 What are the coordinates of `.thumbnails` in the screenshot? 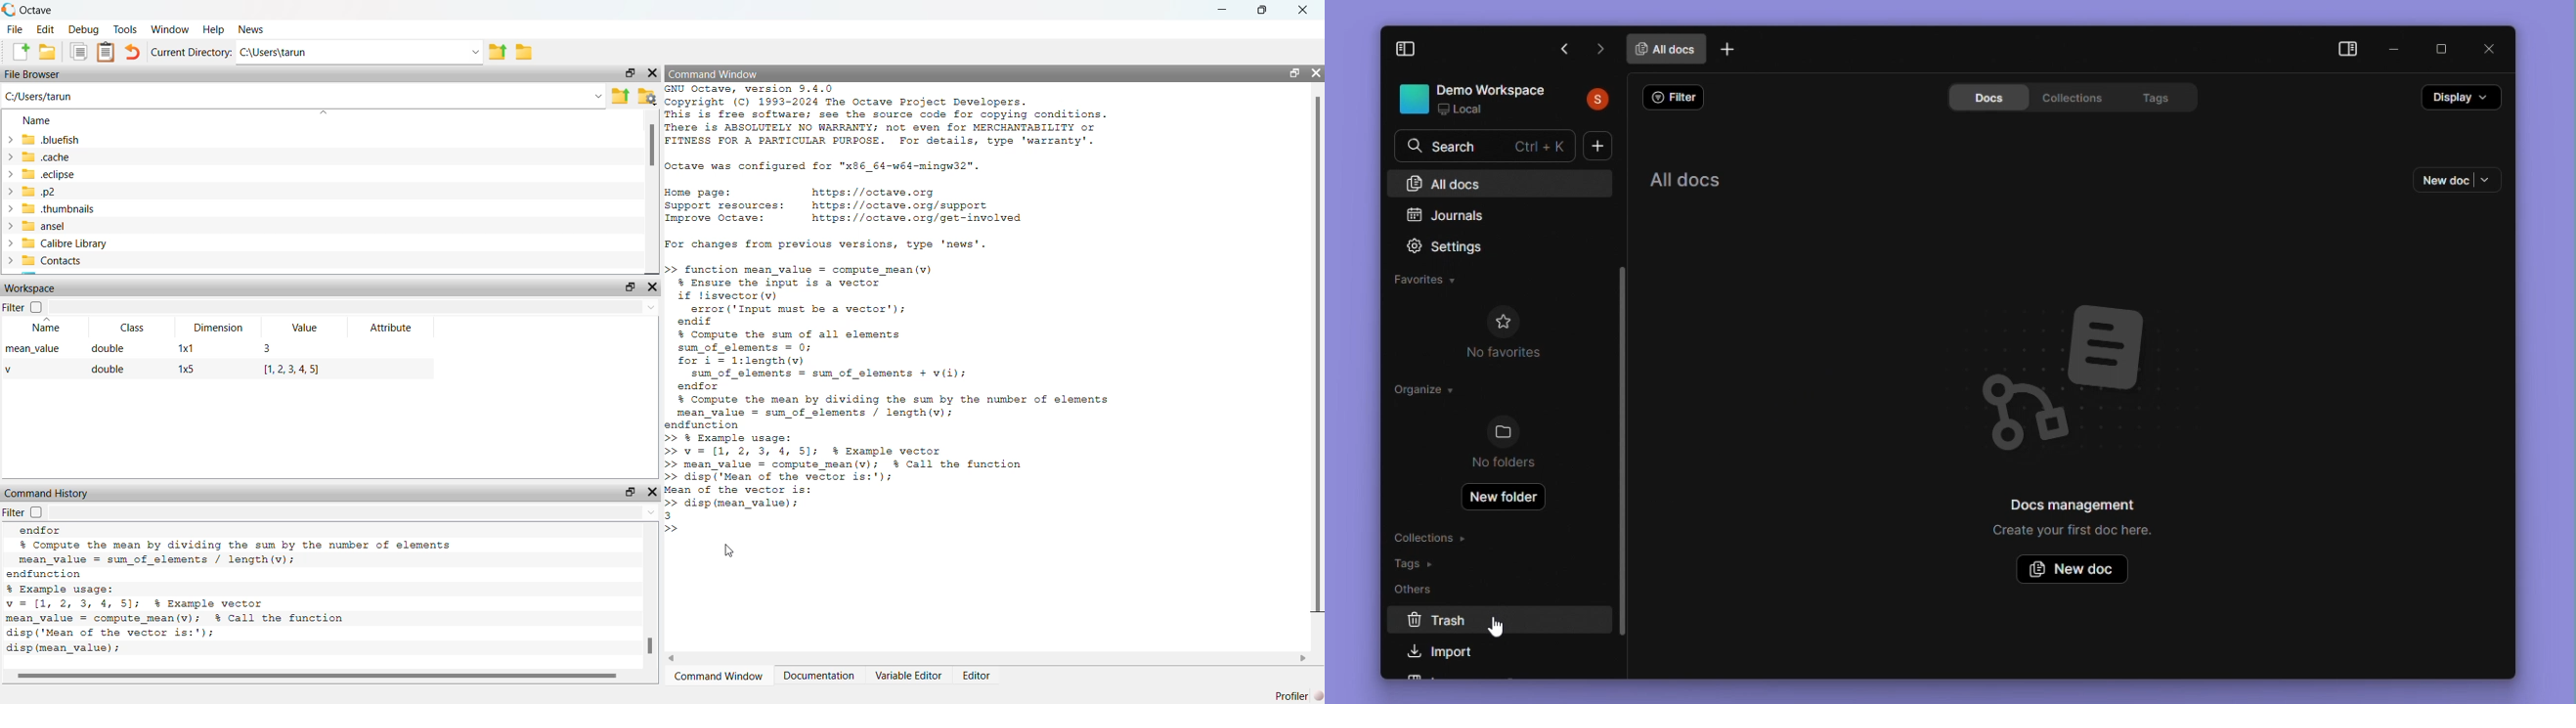 It's located at (58, 210).